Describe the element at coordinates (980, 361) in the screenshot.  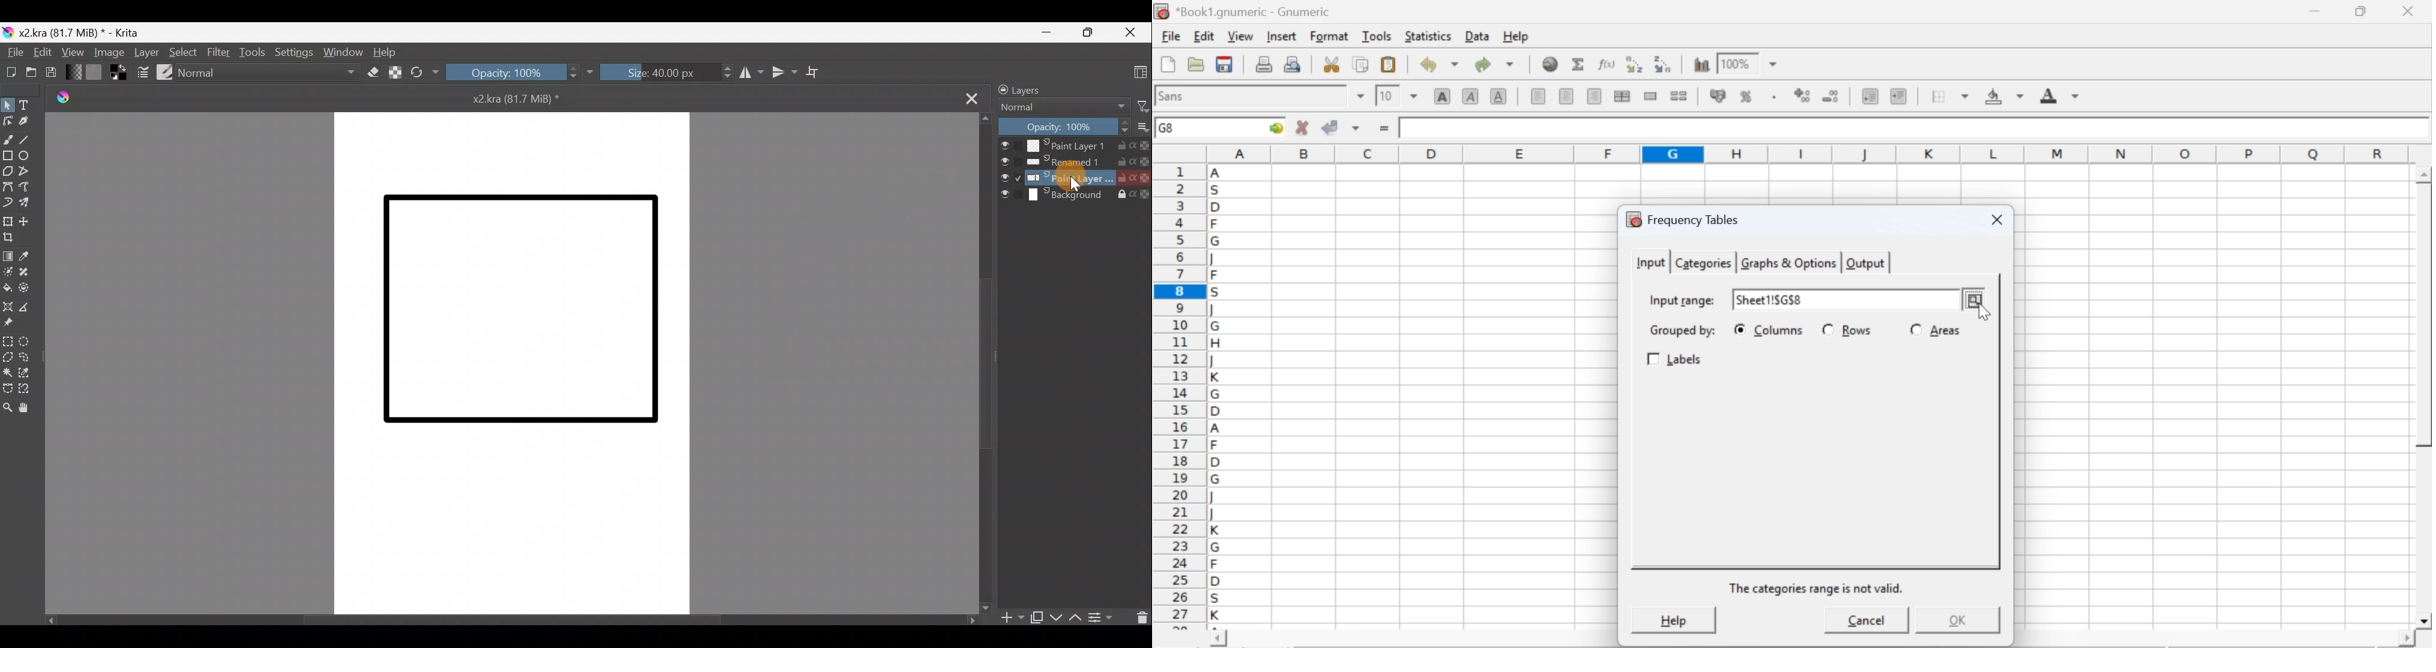
I see `Scroll bar` at that location.